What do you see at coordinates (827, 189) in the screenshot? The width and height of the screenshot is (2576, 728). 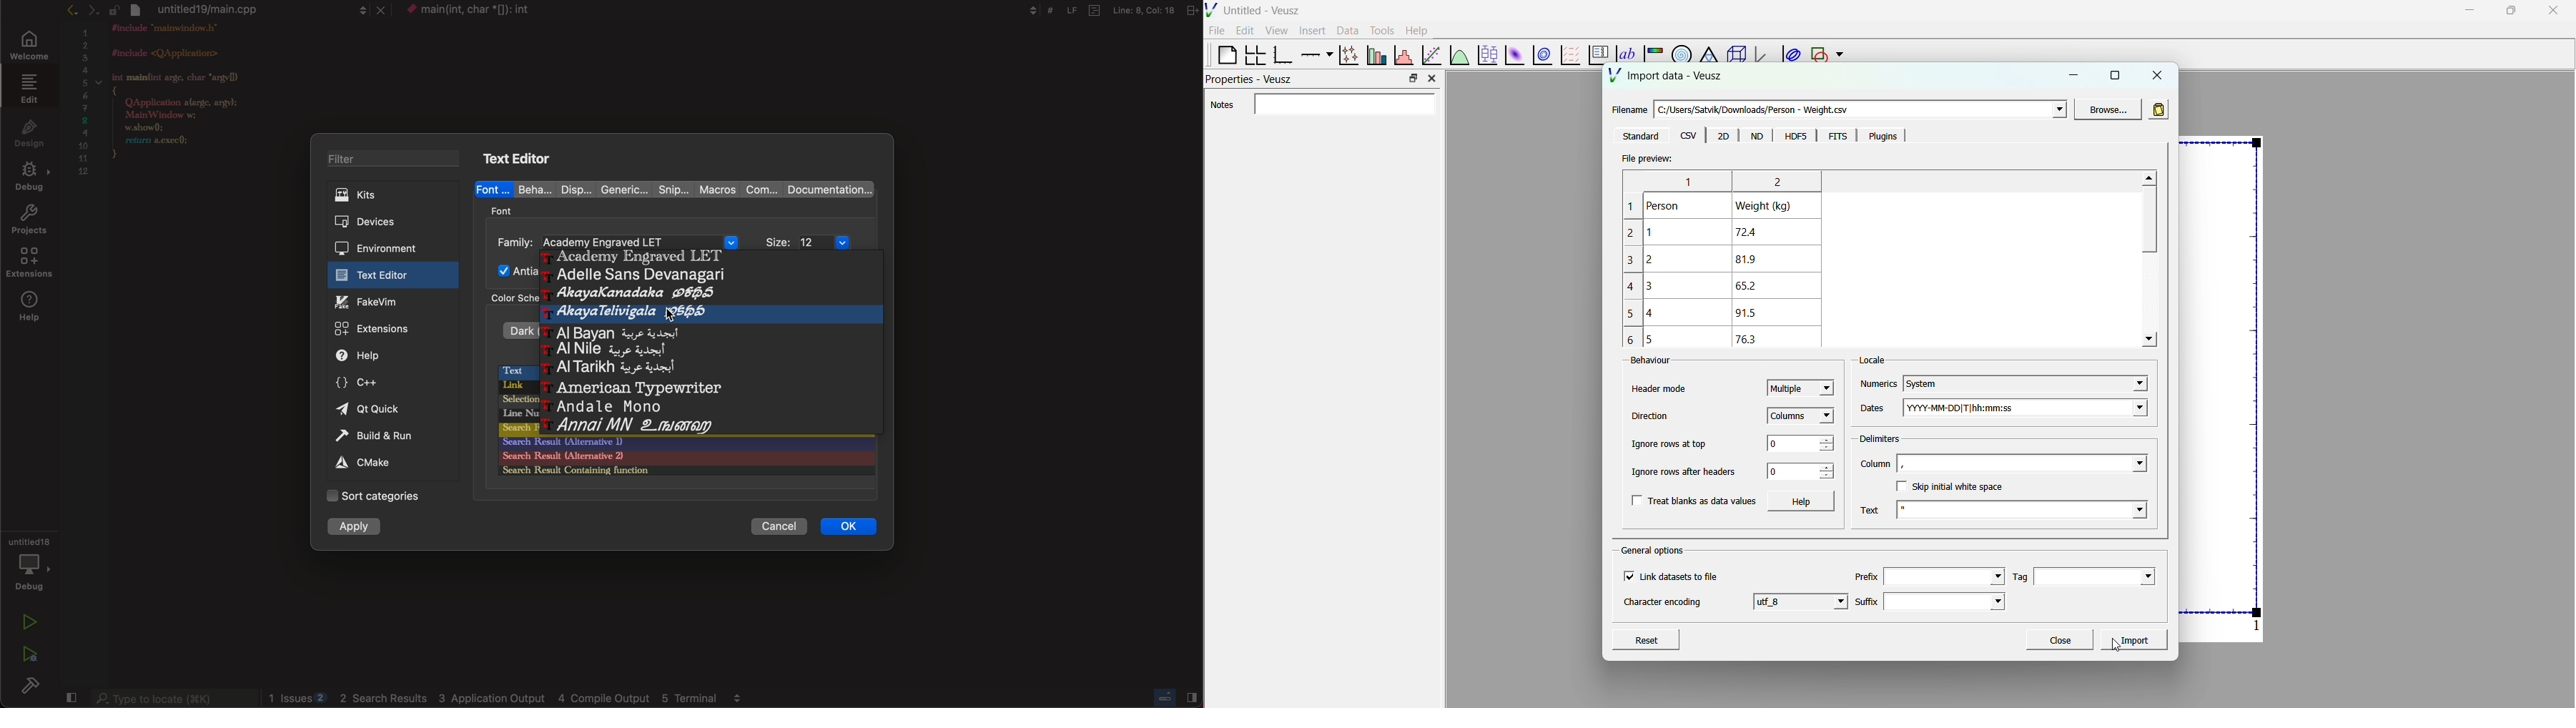 I see `documentation` at bounding box center [827, 189].